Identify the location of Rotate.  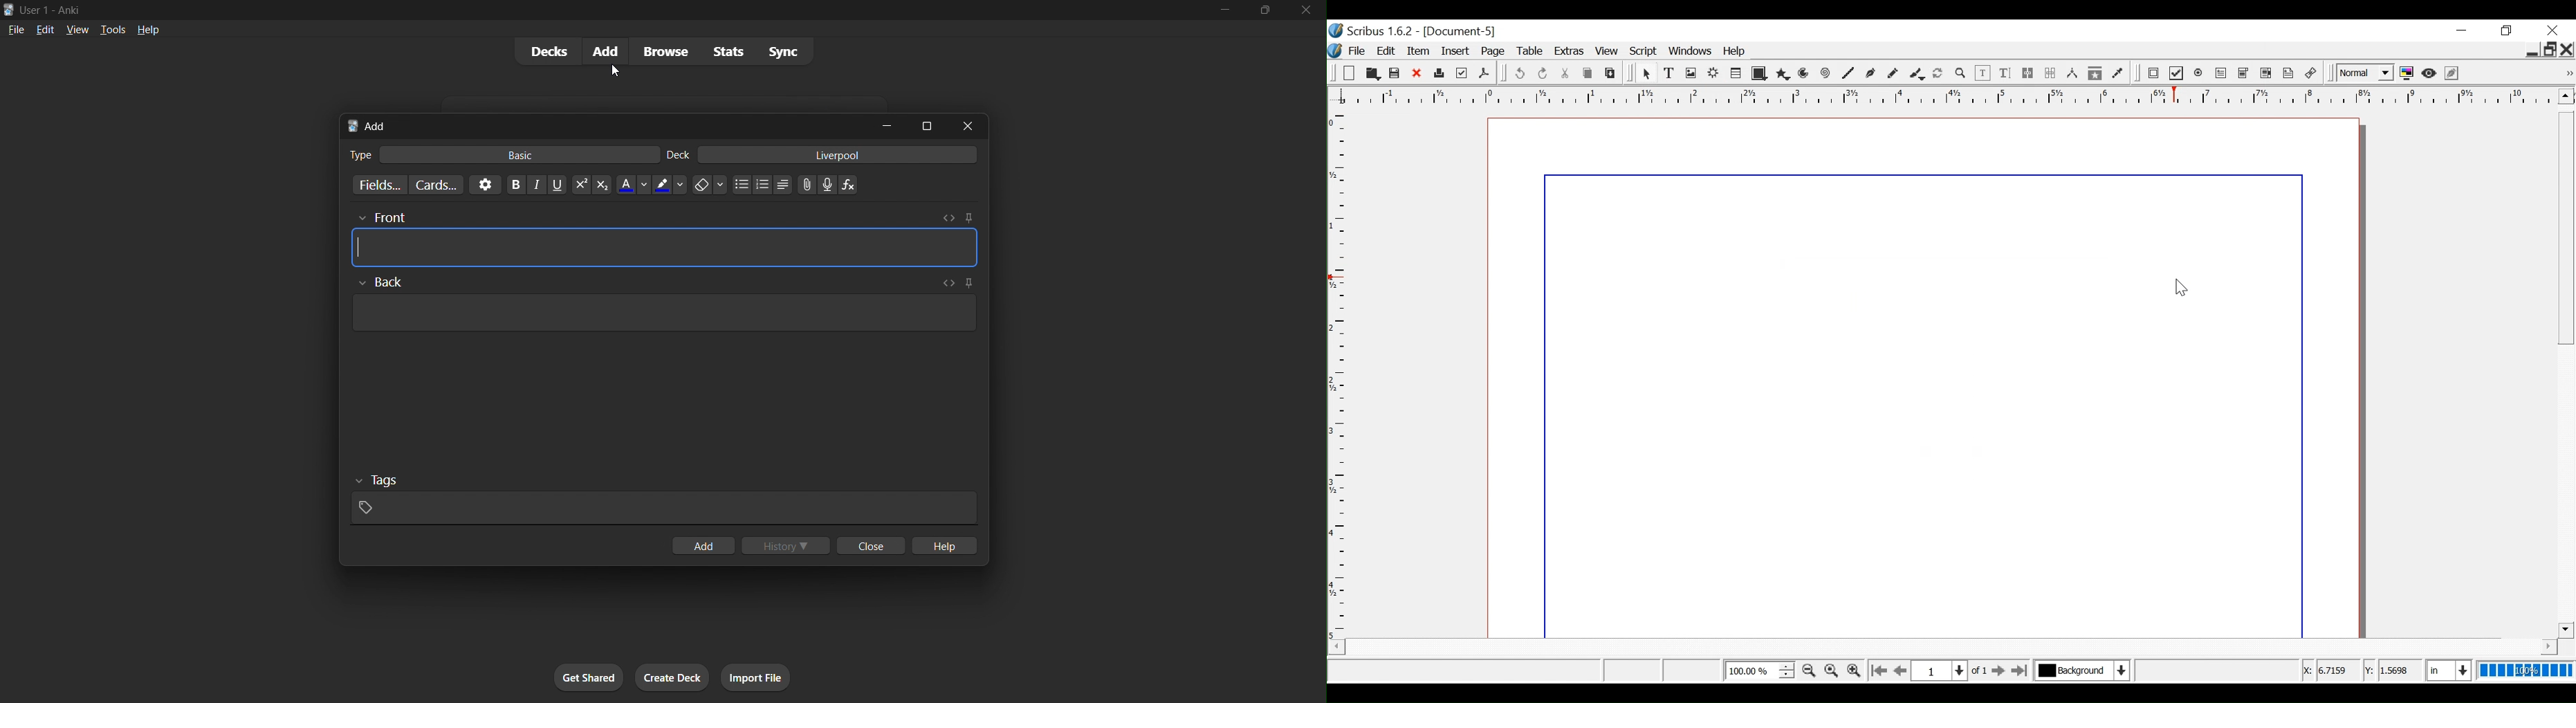
(1938, 73).